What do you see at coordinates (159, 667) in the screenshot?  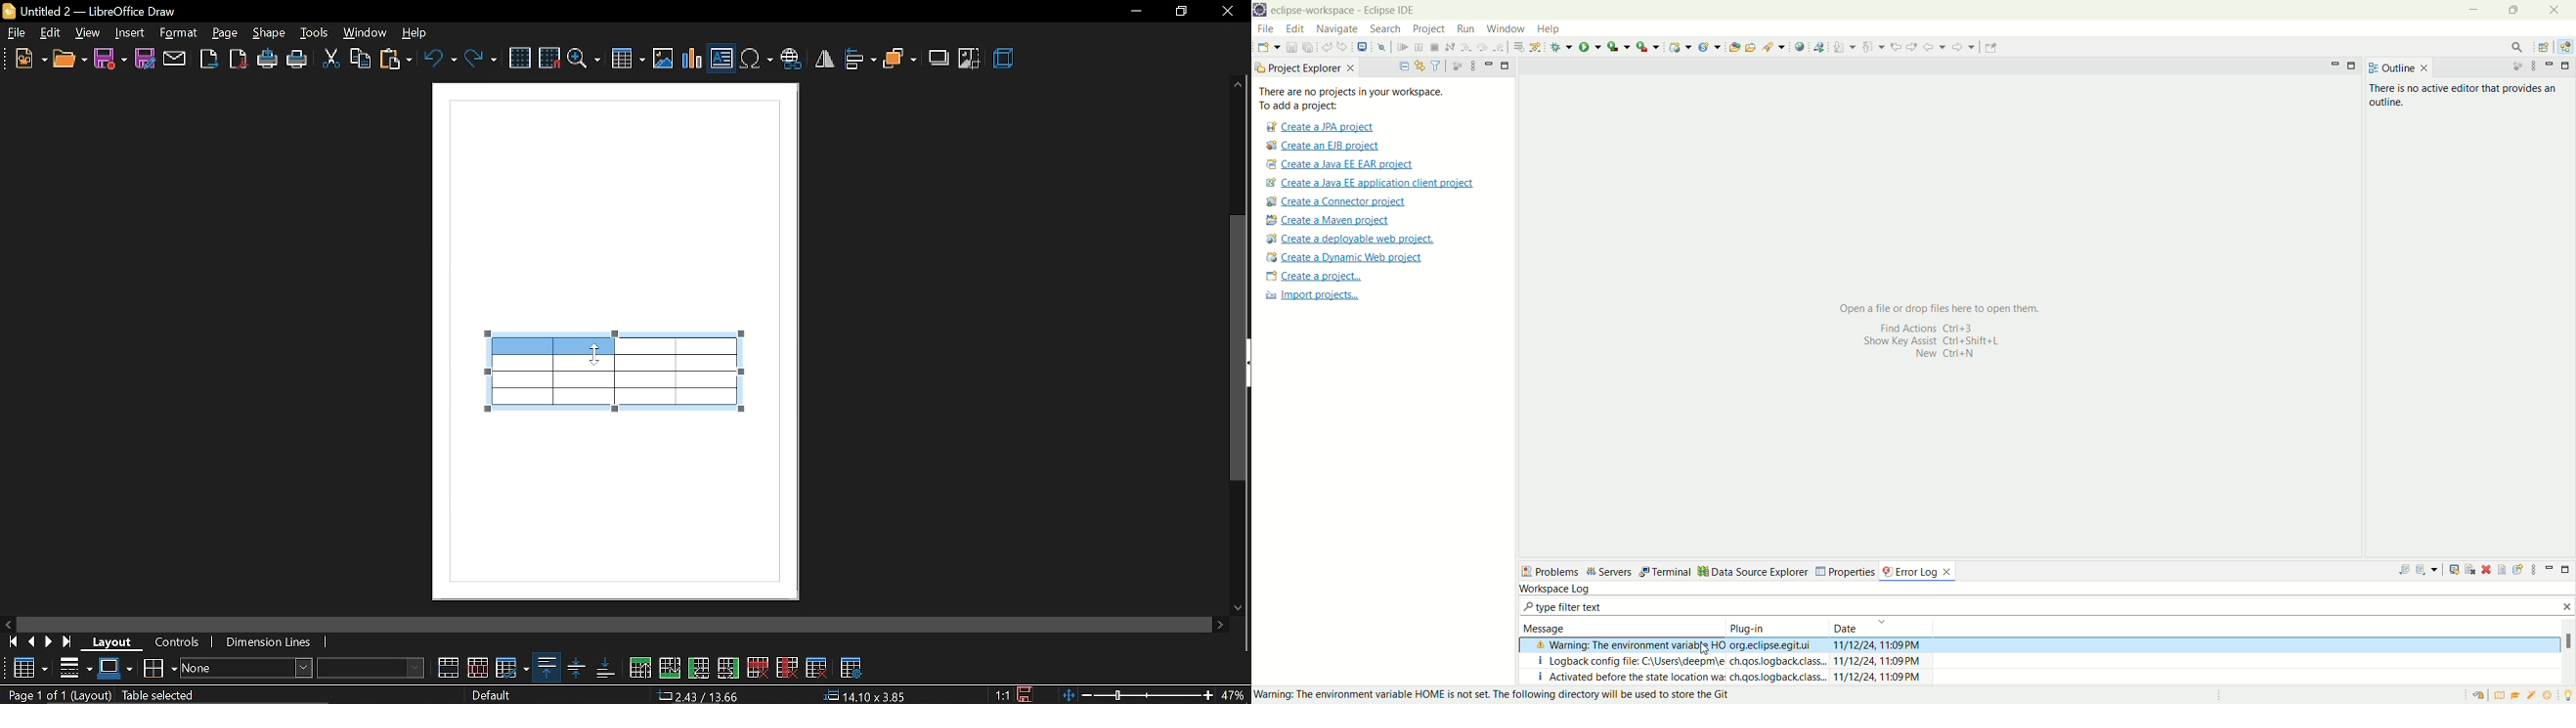 I see `borders` at bounding box center [159, 667].